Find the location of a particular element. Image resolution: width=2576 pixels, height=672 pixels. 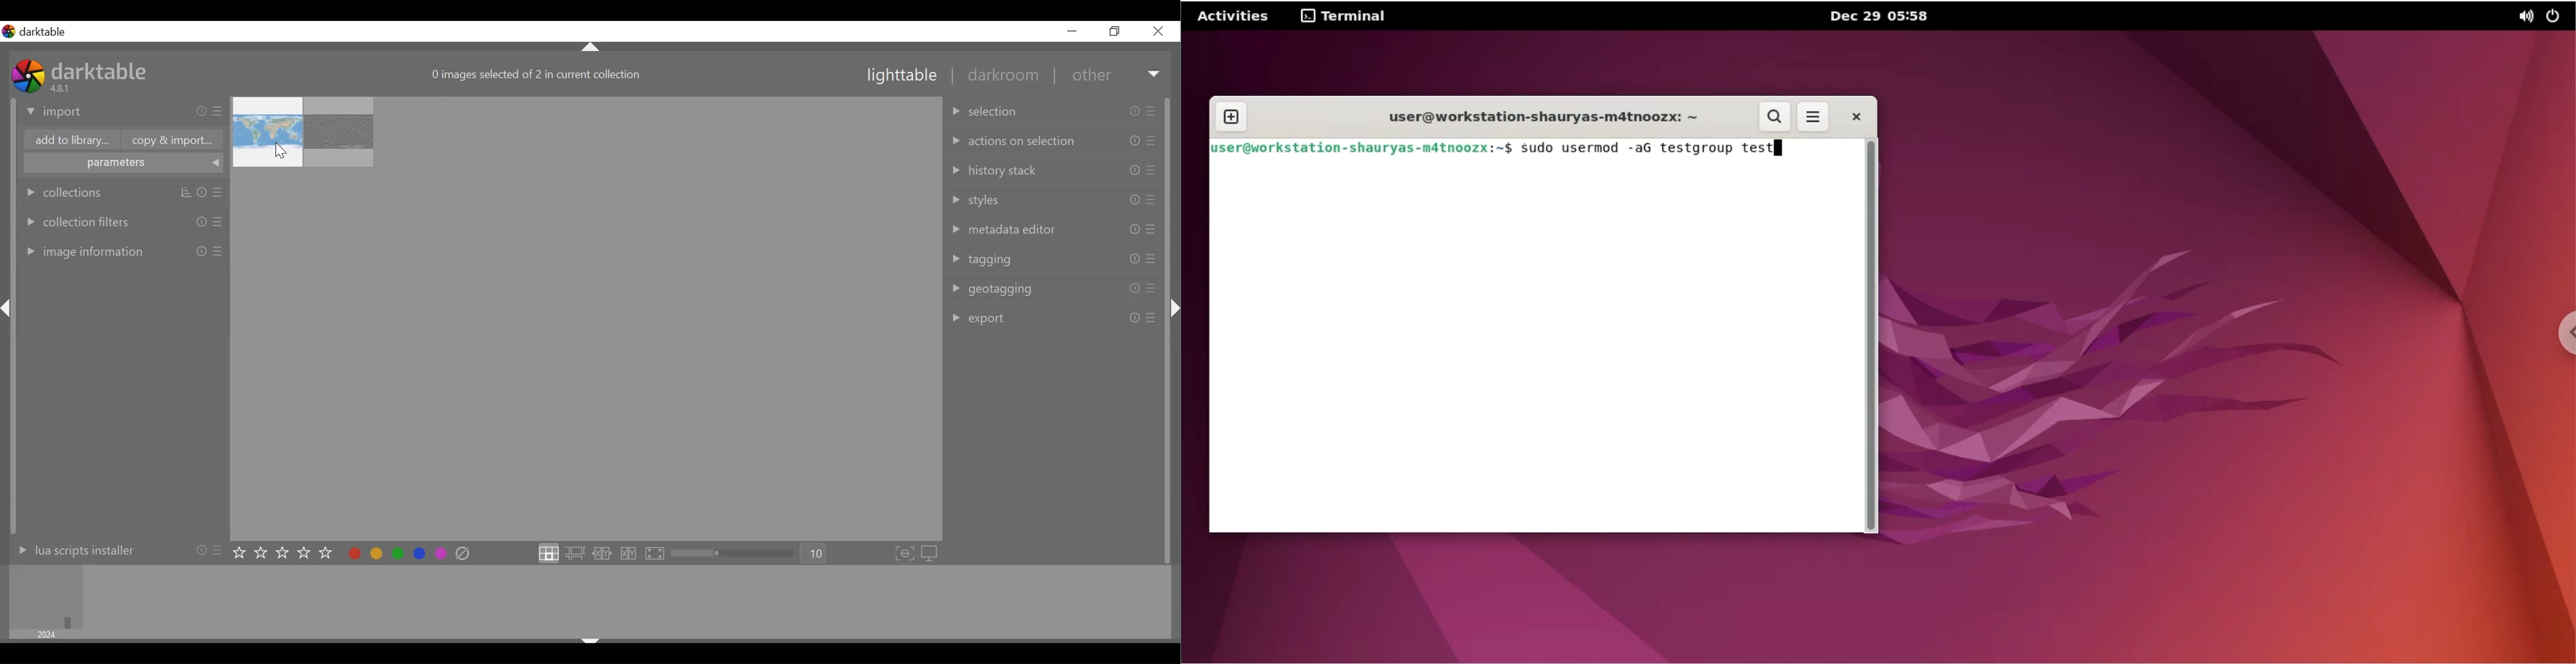

add to  library is located at coordinates (72, 140).